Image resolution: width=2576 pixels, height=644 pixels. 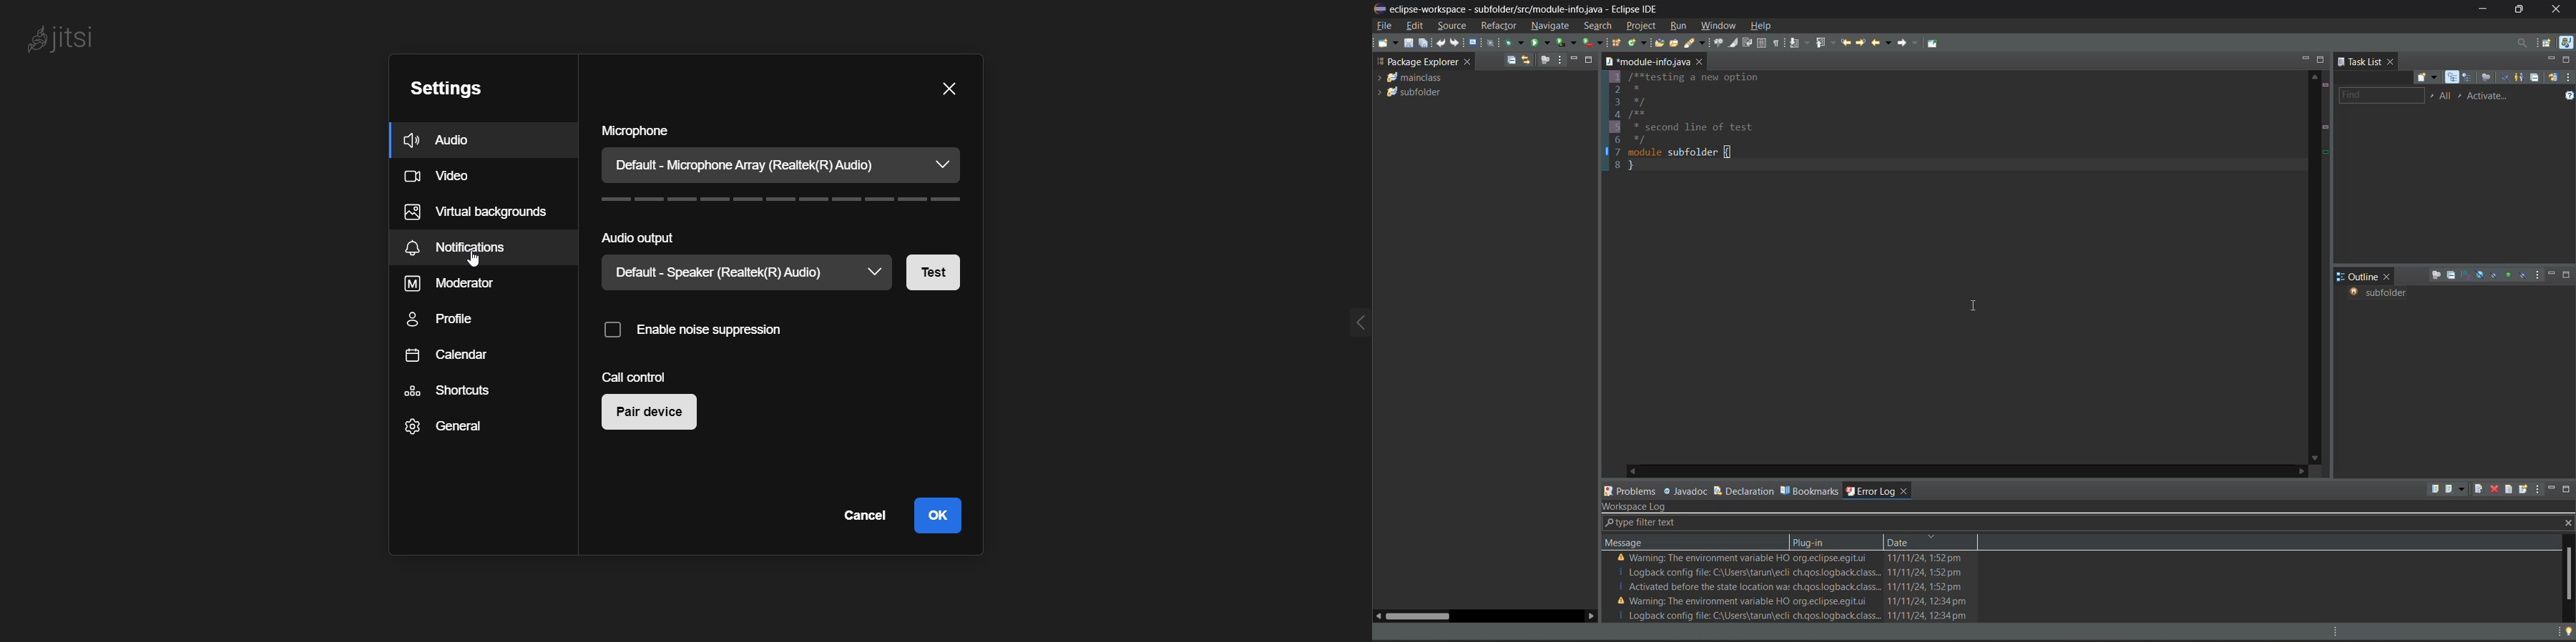 I want to click on open log, so click(x=2513, y=490).